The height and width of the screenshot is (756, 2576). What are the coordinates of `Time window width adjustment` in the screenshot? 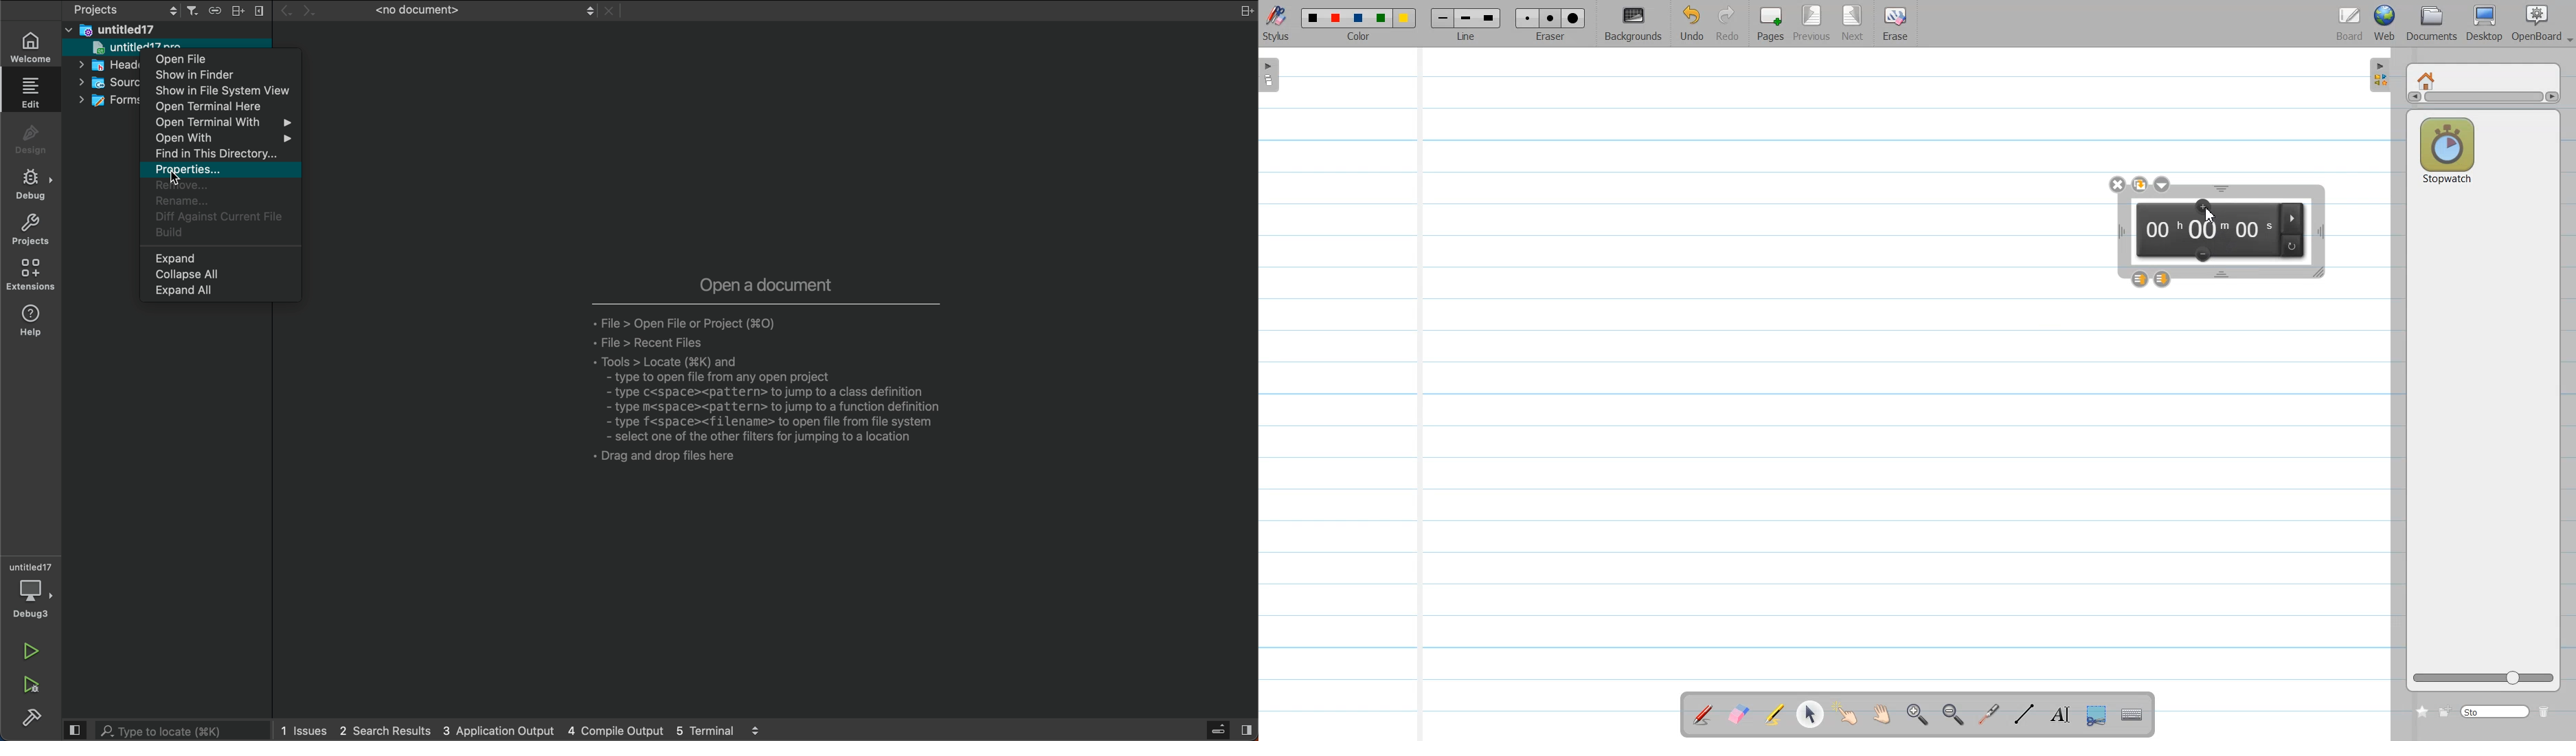 It's located at (2117, 232).